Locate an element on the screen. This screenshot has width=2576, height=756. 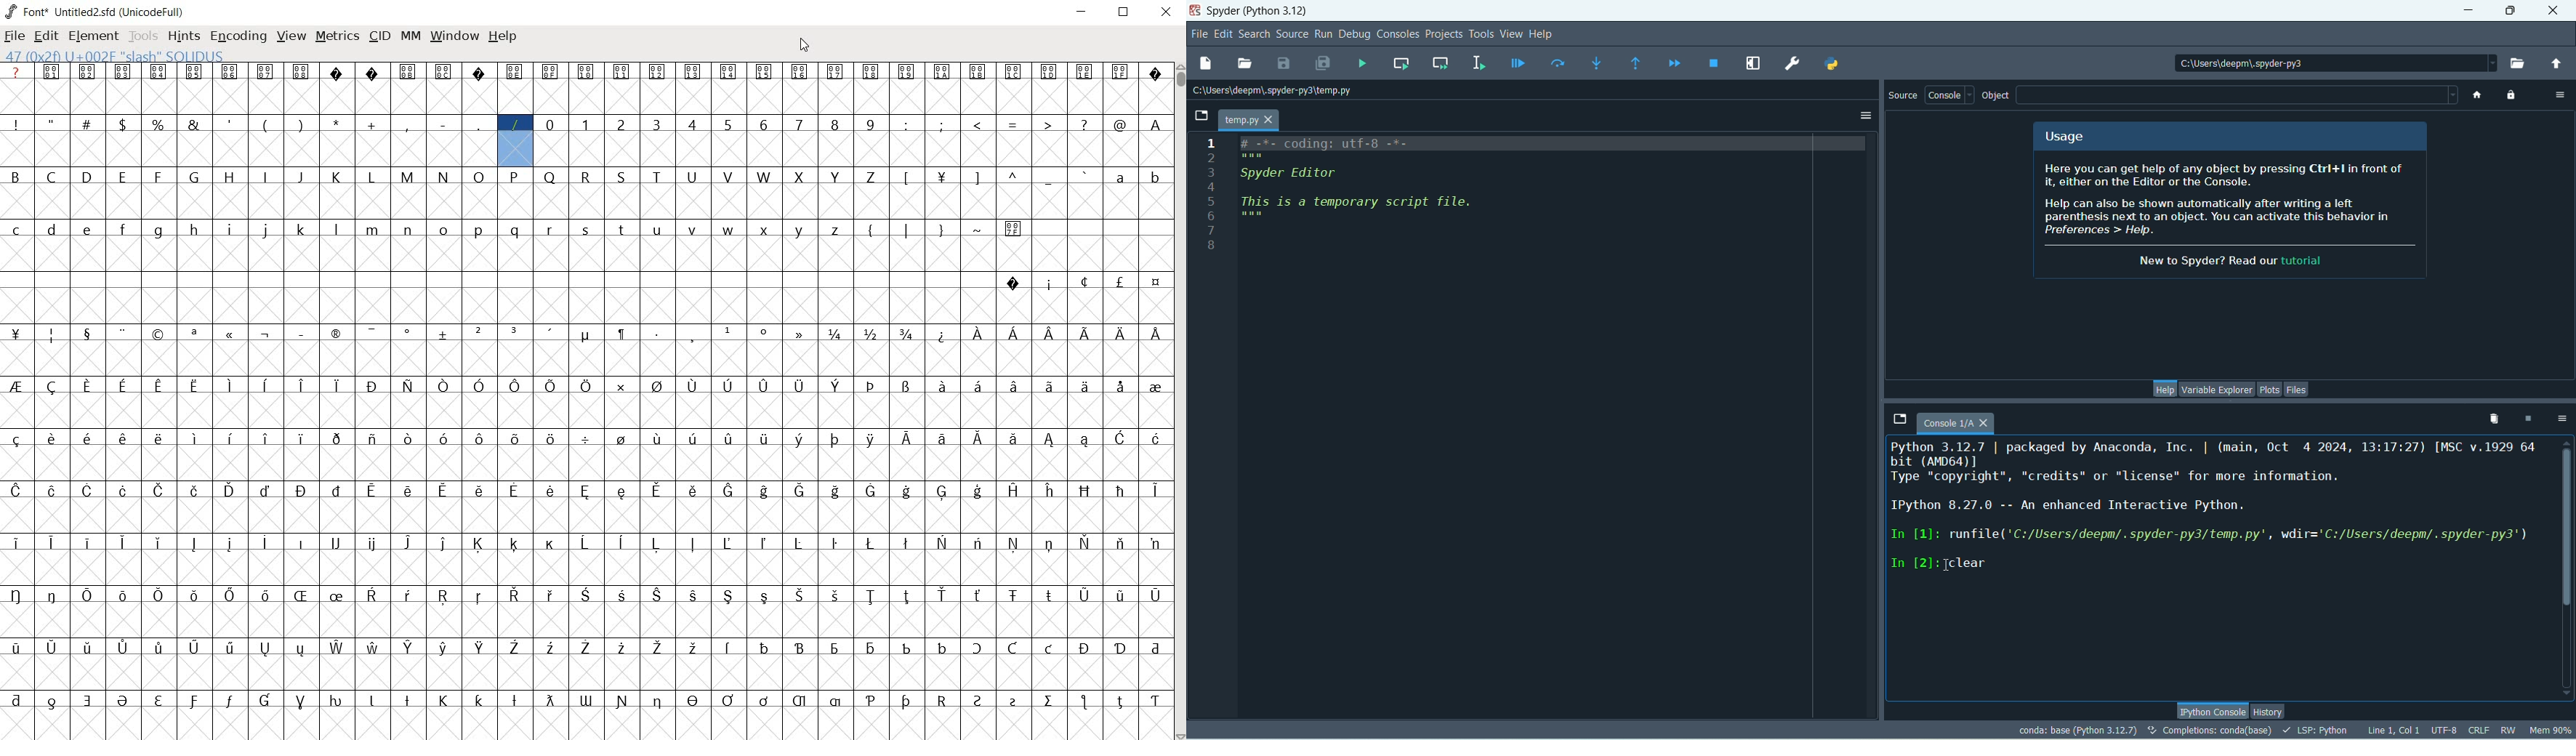
glyph is located at coordinates (124, 648).